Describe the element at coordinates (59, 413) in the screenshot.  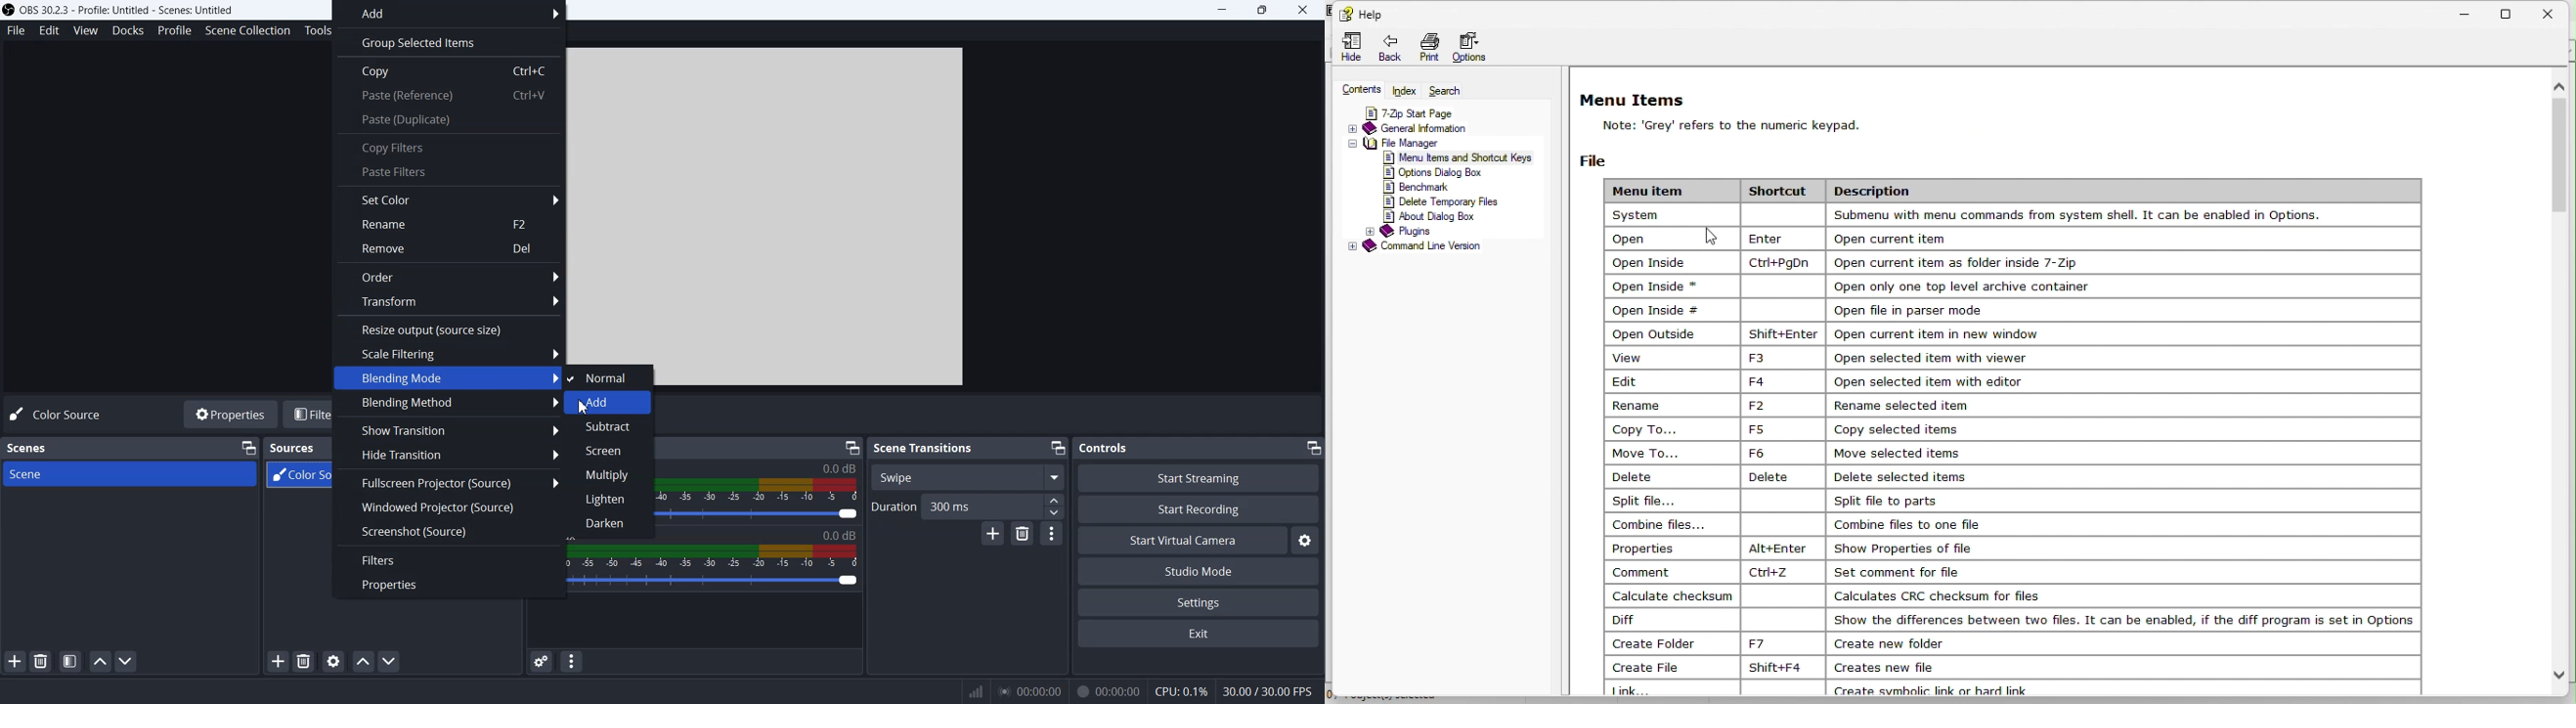
I see `Color Source` at that location.